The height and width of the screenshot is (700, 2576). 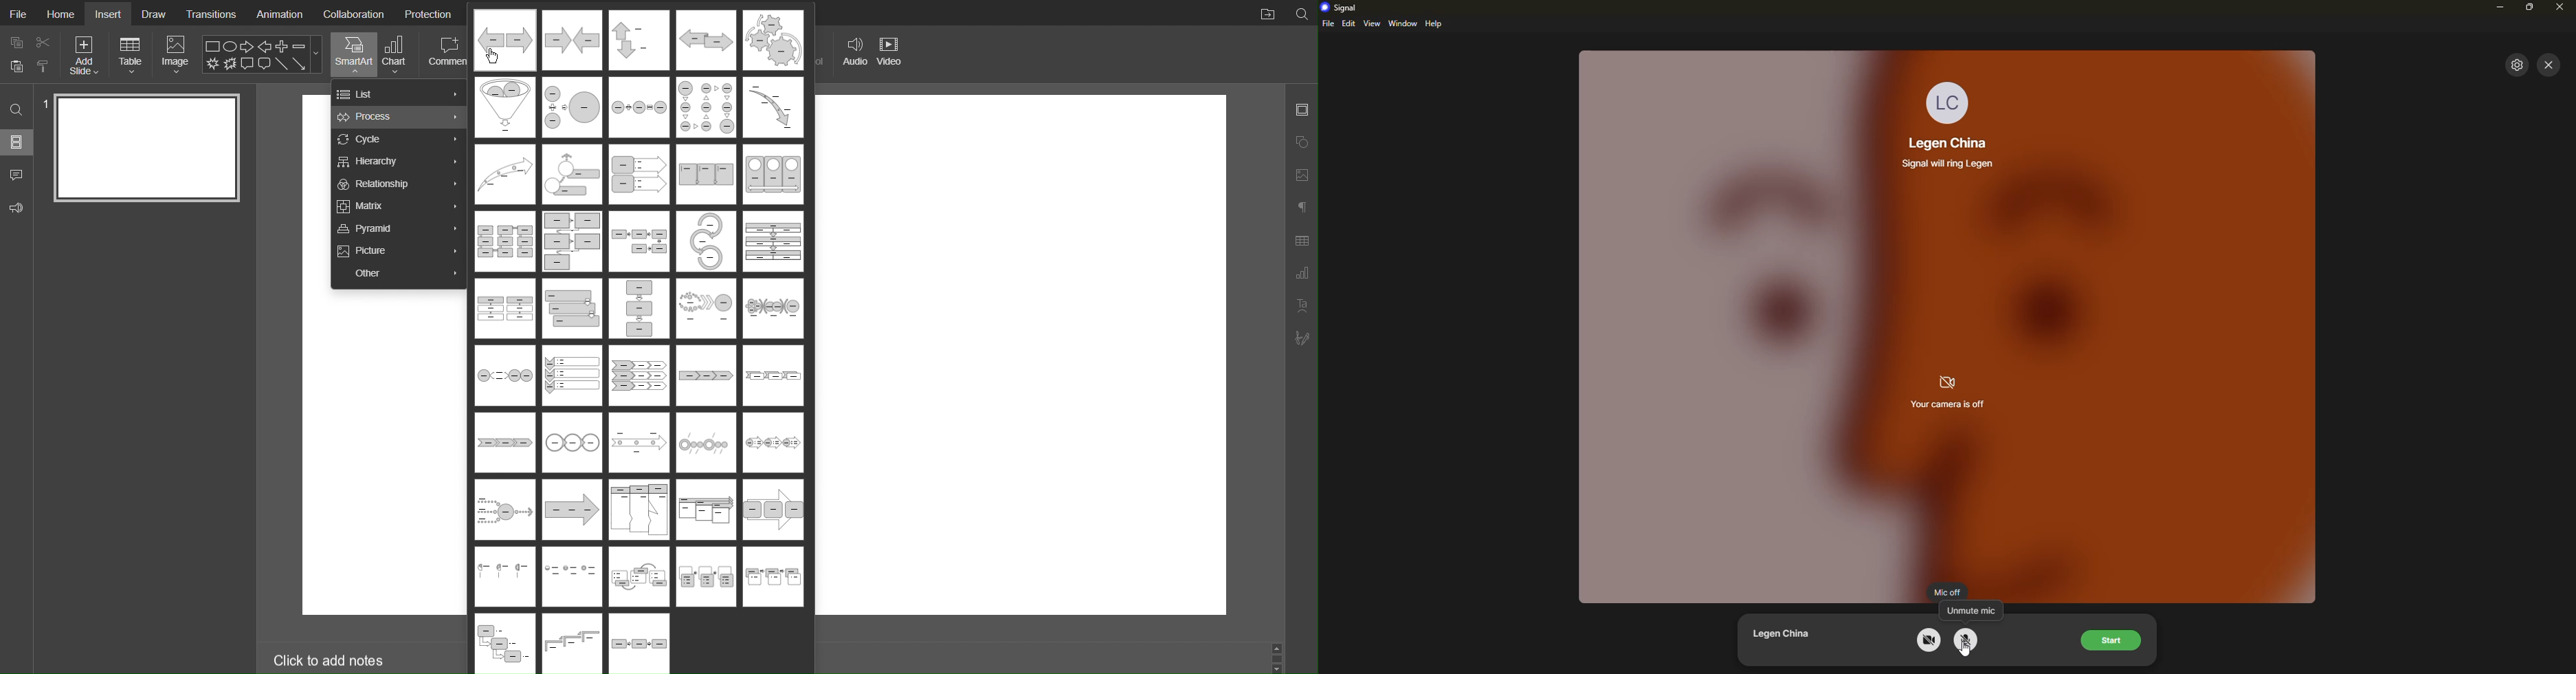 I want to click on Process Template 8, so click(x=641, y=106).